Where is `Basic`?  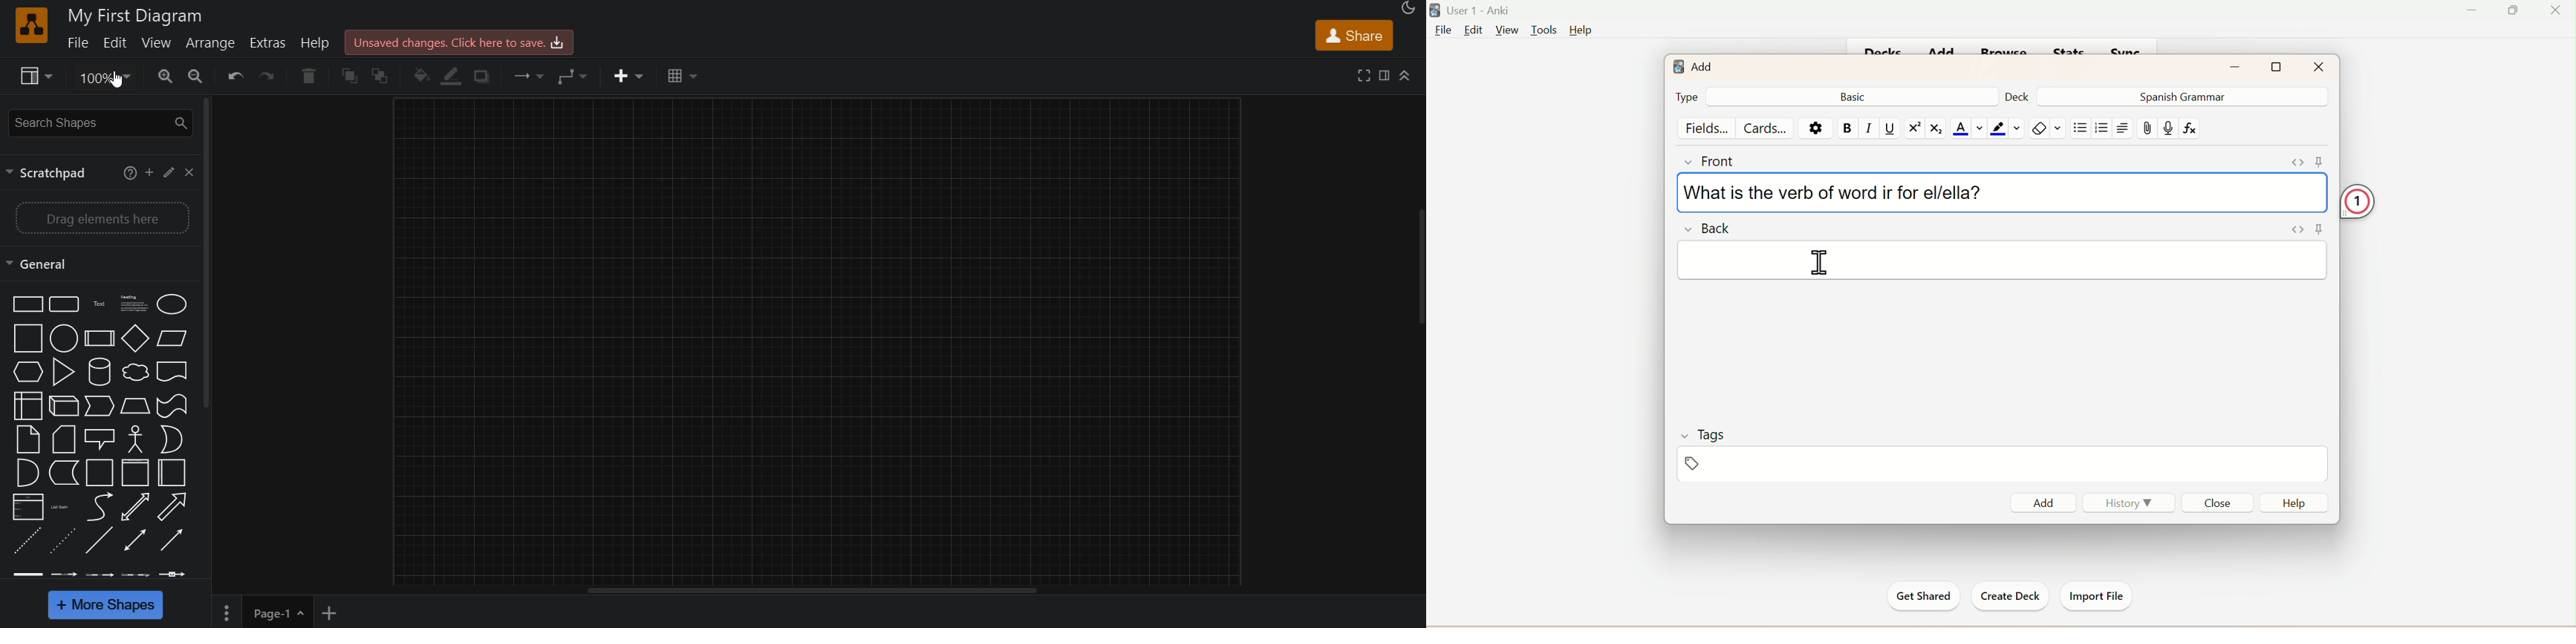 Basic is located at coordinates (1855, 96).